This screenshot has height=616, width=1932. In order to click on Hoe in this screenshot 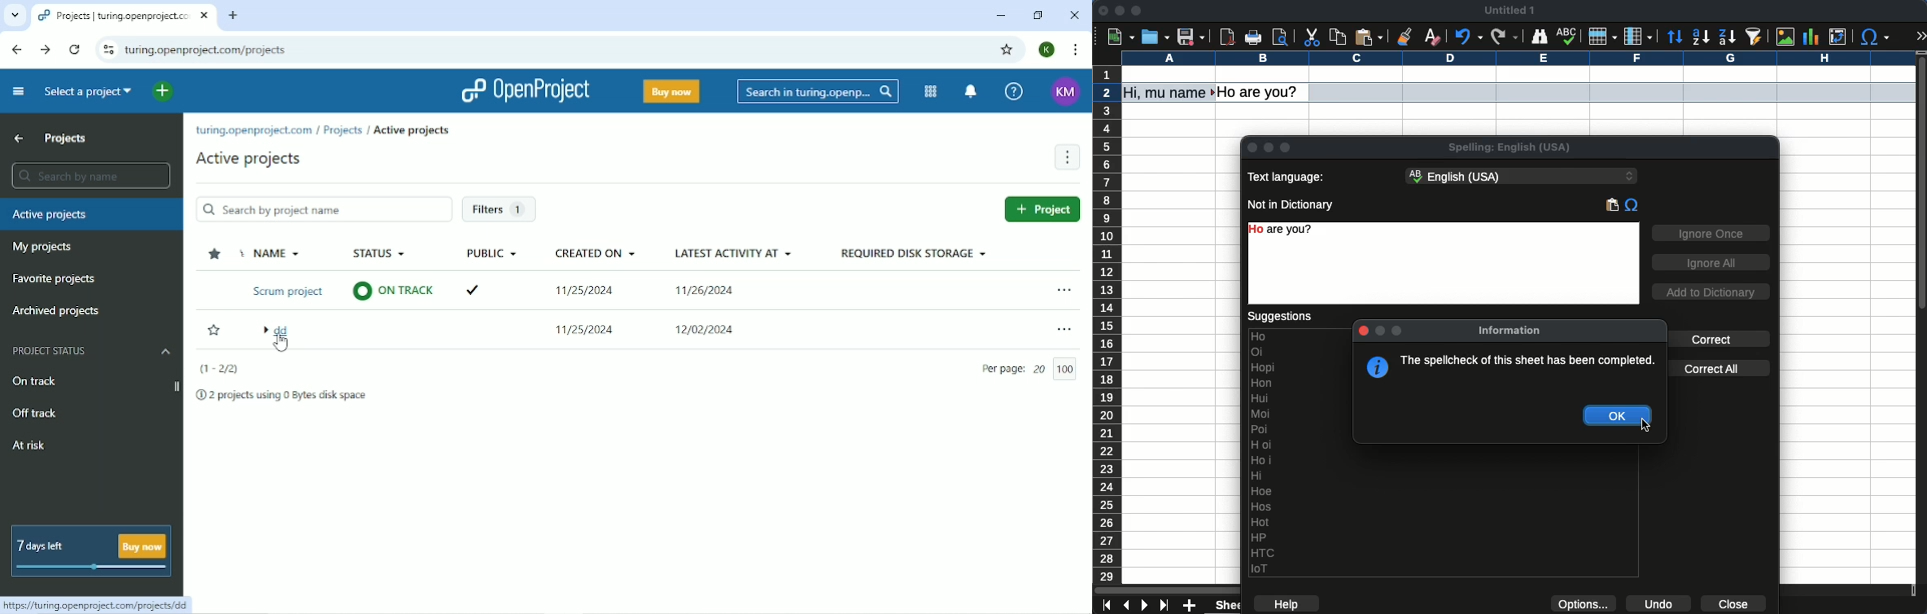, I will do `click(1263, 491)`.